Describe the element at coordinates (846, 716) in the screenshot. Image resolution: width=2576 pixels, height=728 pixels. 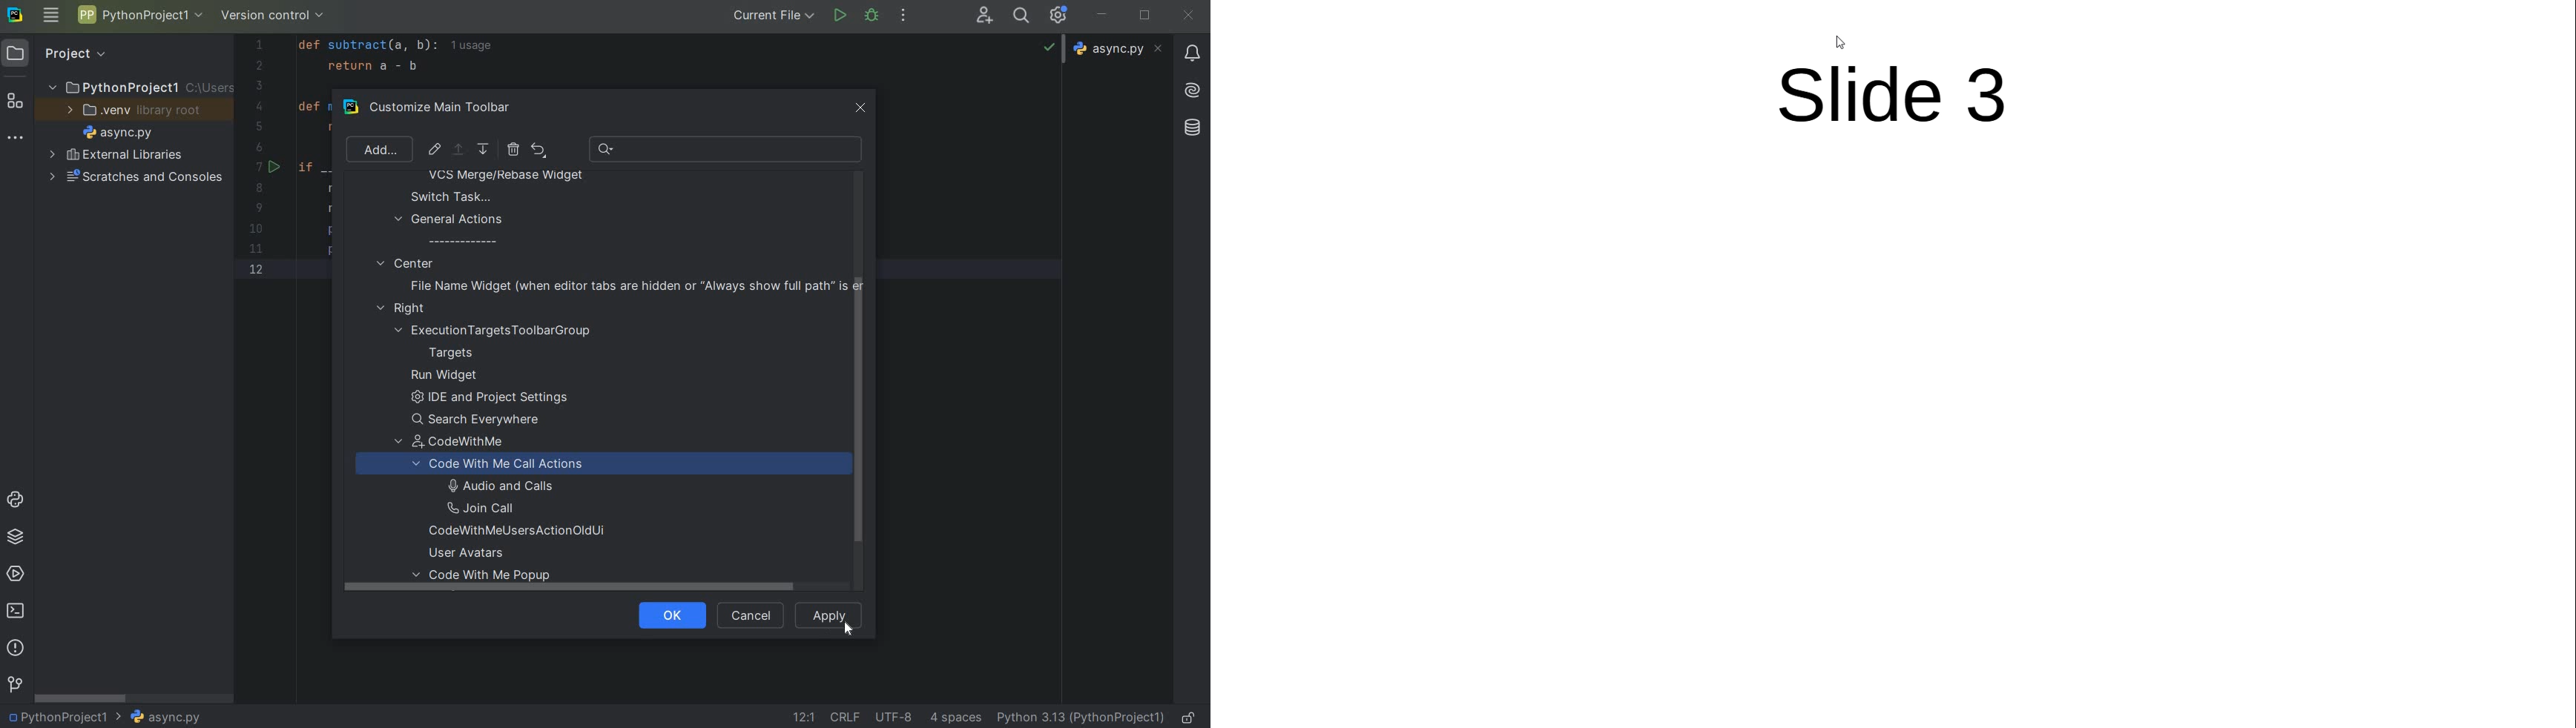
I see `LINE SEPARATOR` at that location.